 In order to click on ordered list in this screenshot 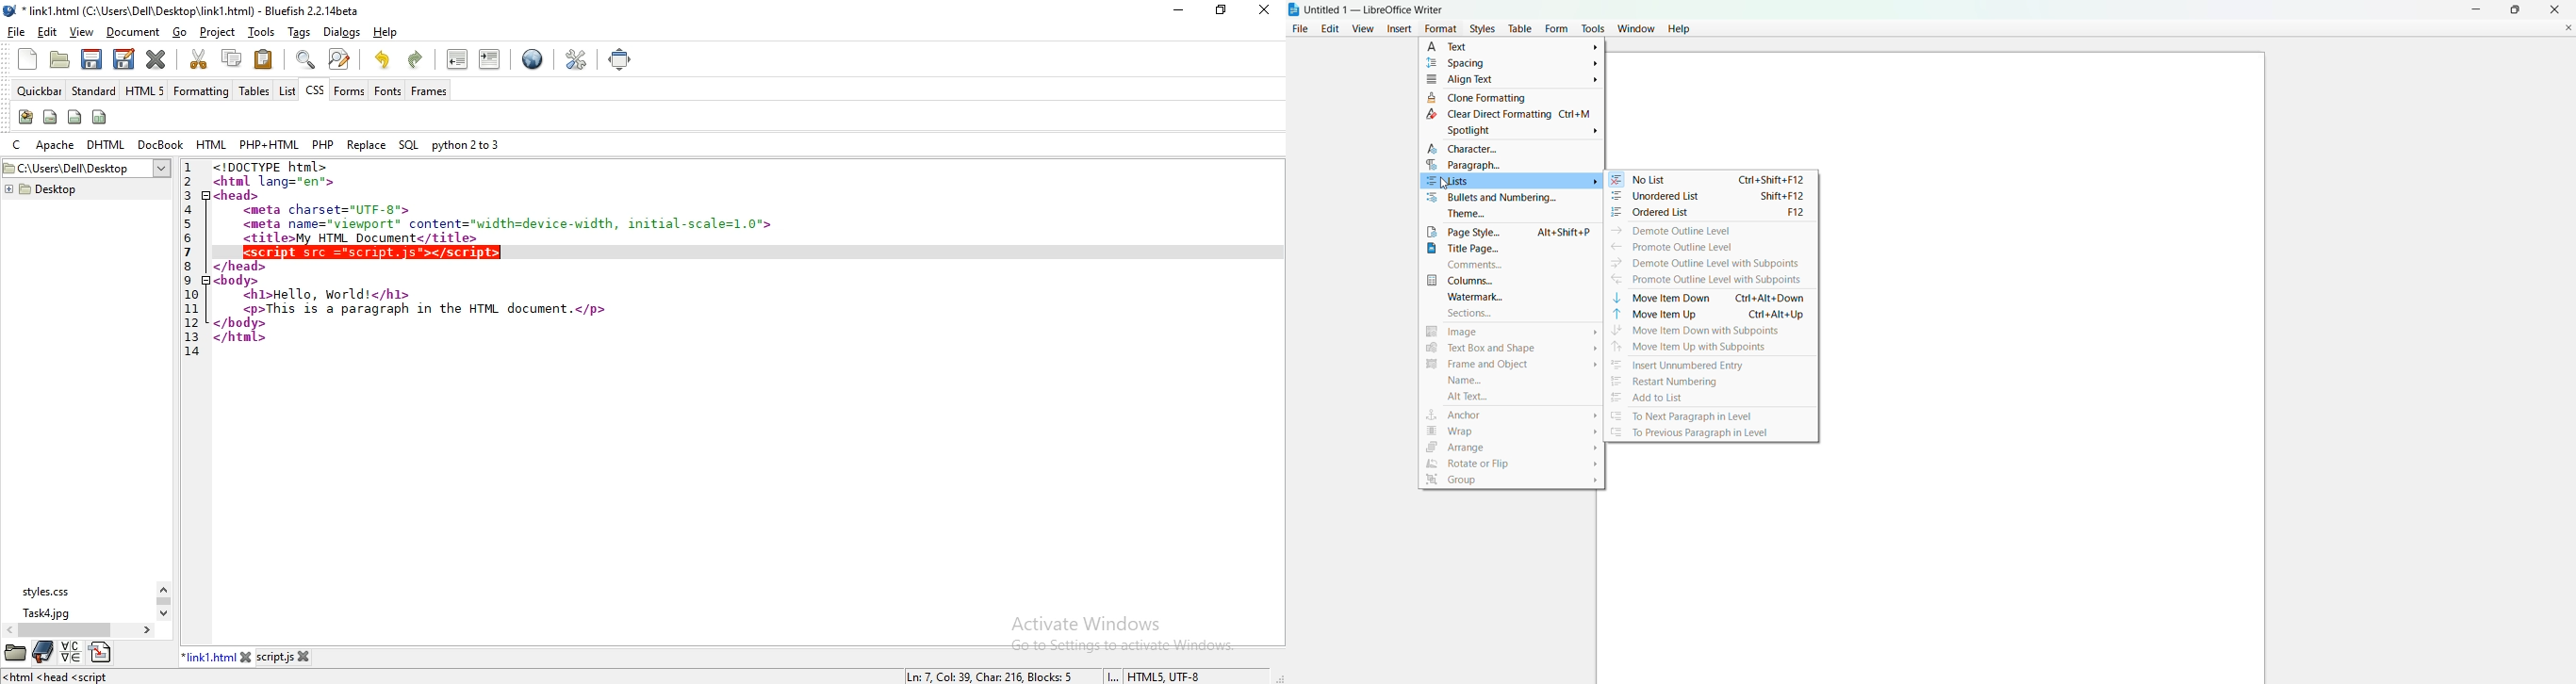, I will do `click(1710, 214)`.